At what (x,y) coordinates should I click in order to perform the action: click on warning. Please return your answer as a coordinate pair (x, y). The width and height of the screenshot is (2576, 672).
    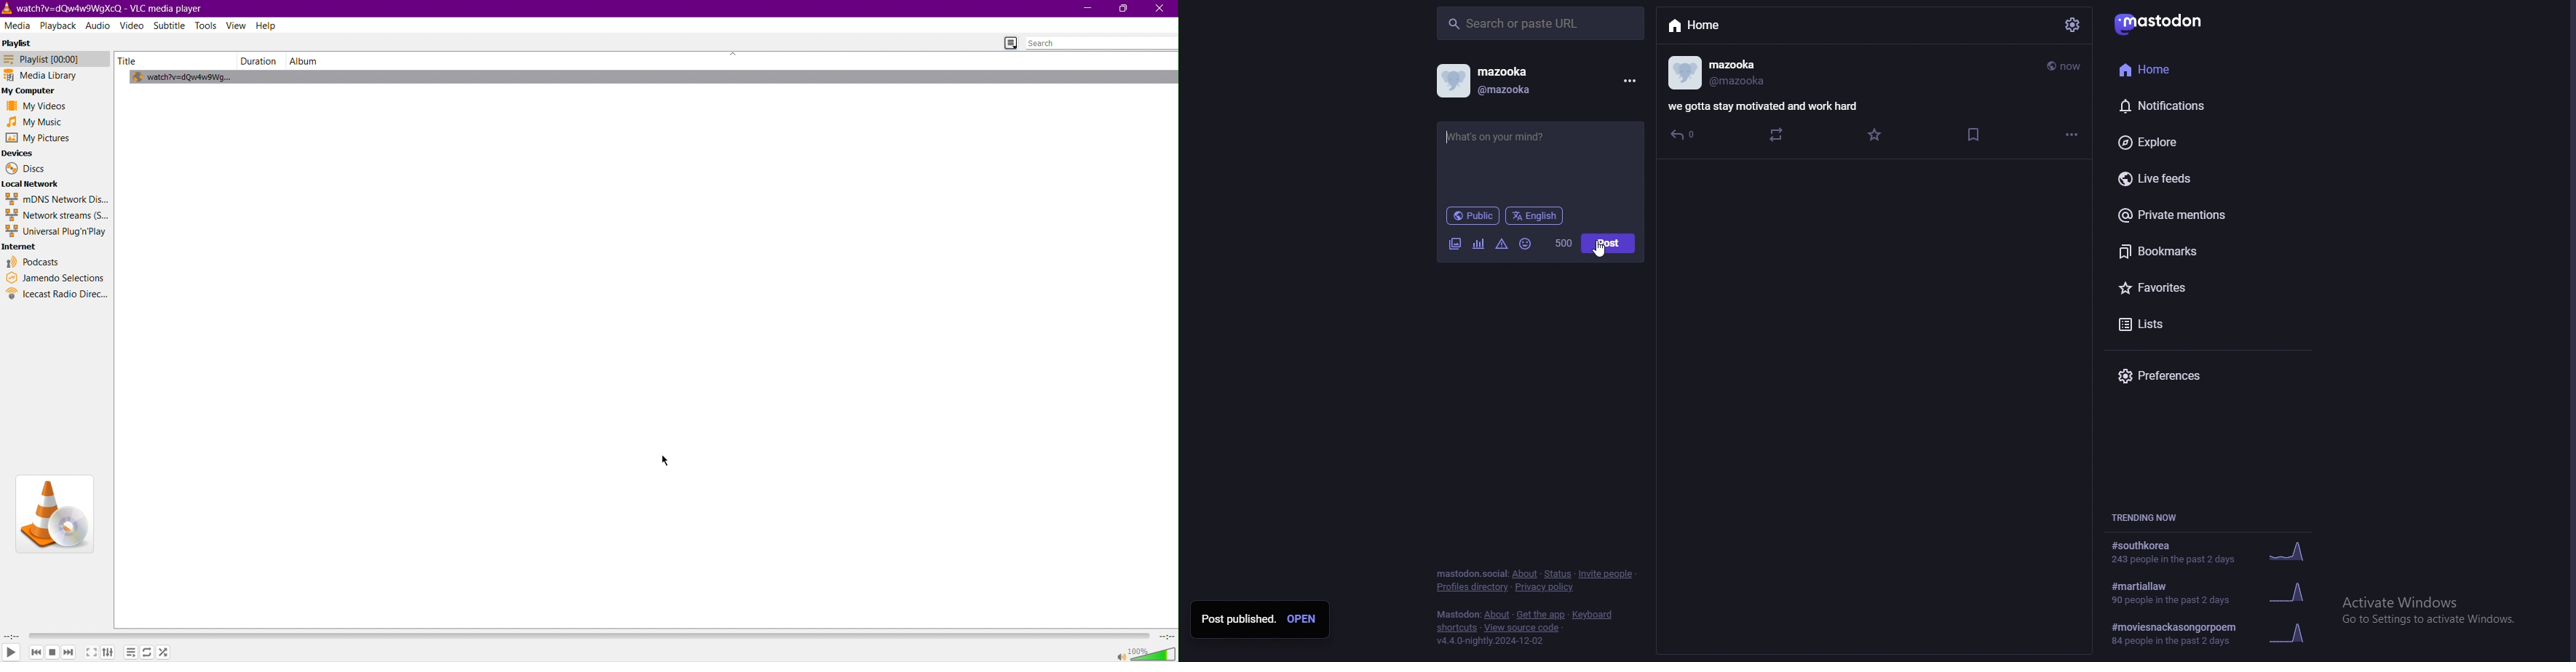
    Looking at the image, I should click on (1502, 244).